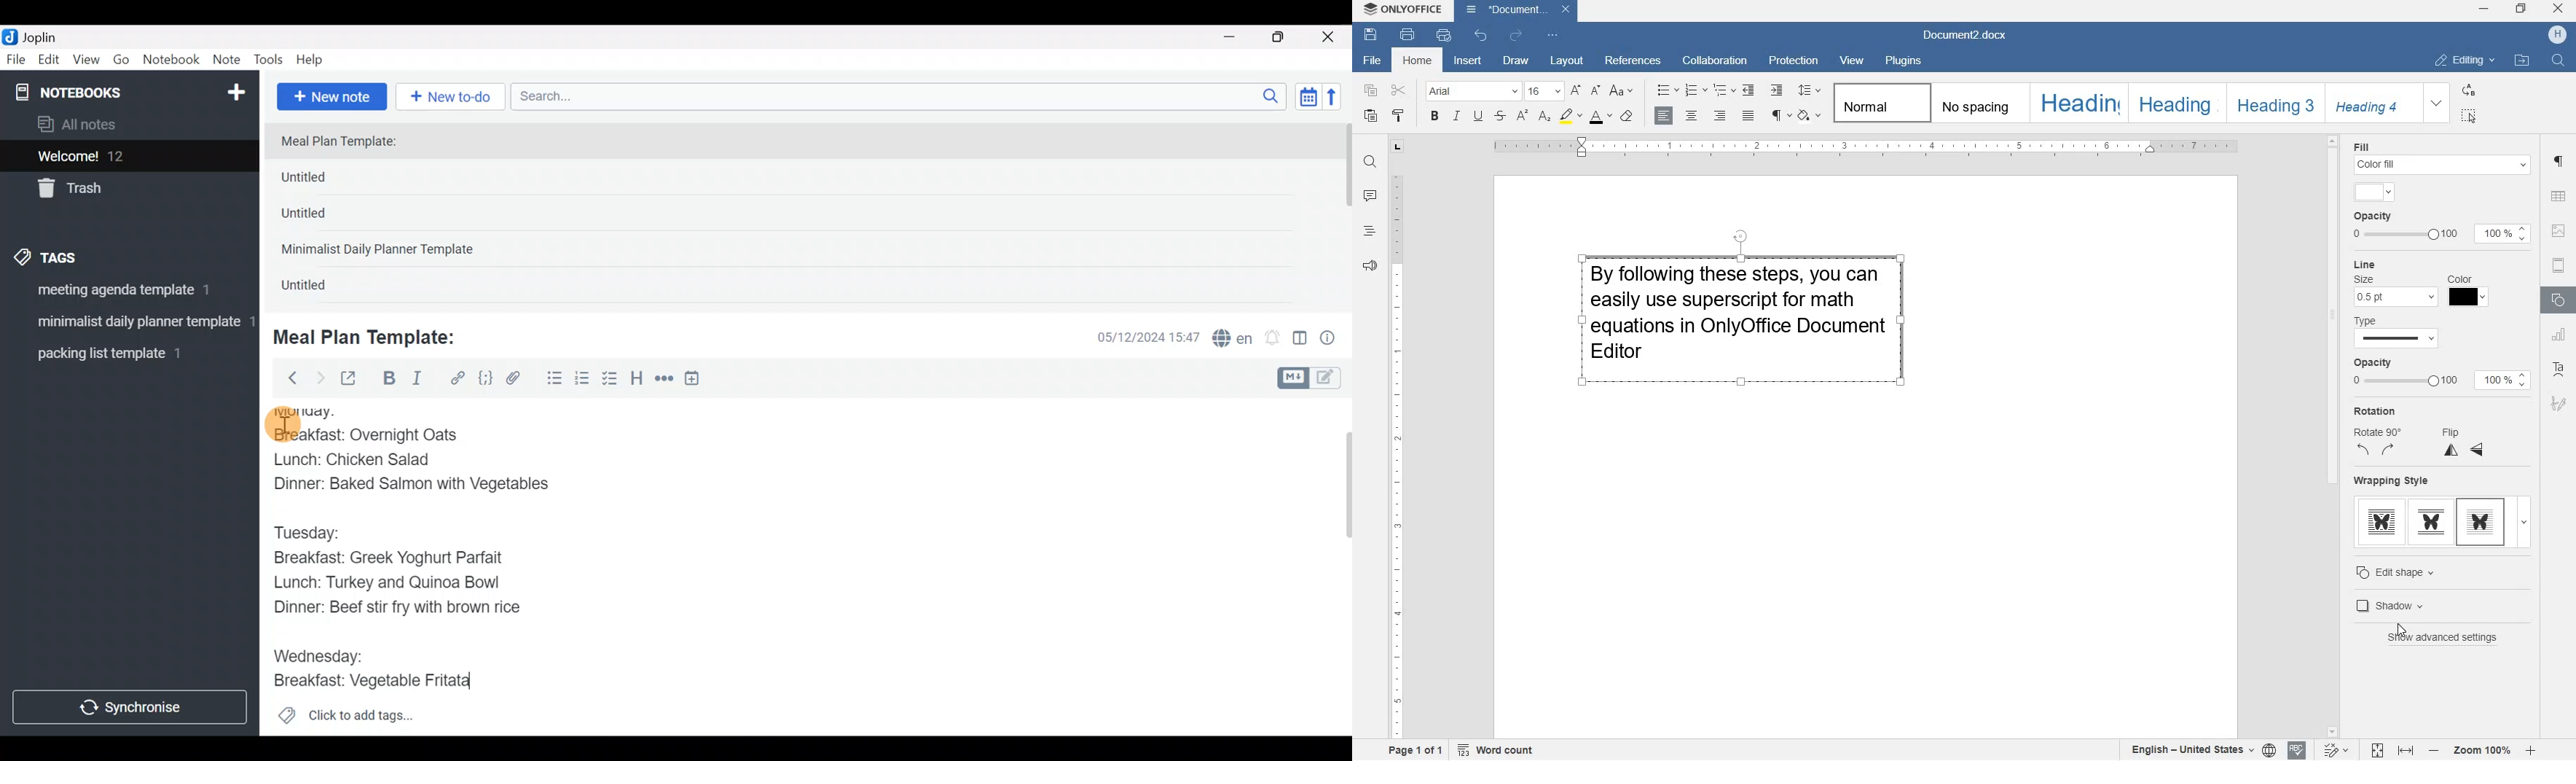 This screenshot has height=784, width=2576. What do you see at coordinates (1273, 339) in the screenshot?
I see `Set alarm` at bounding box center [1273, 339].